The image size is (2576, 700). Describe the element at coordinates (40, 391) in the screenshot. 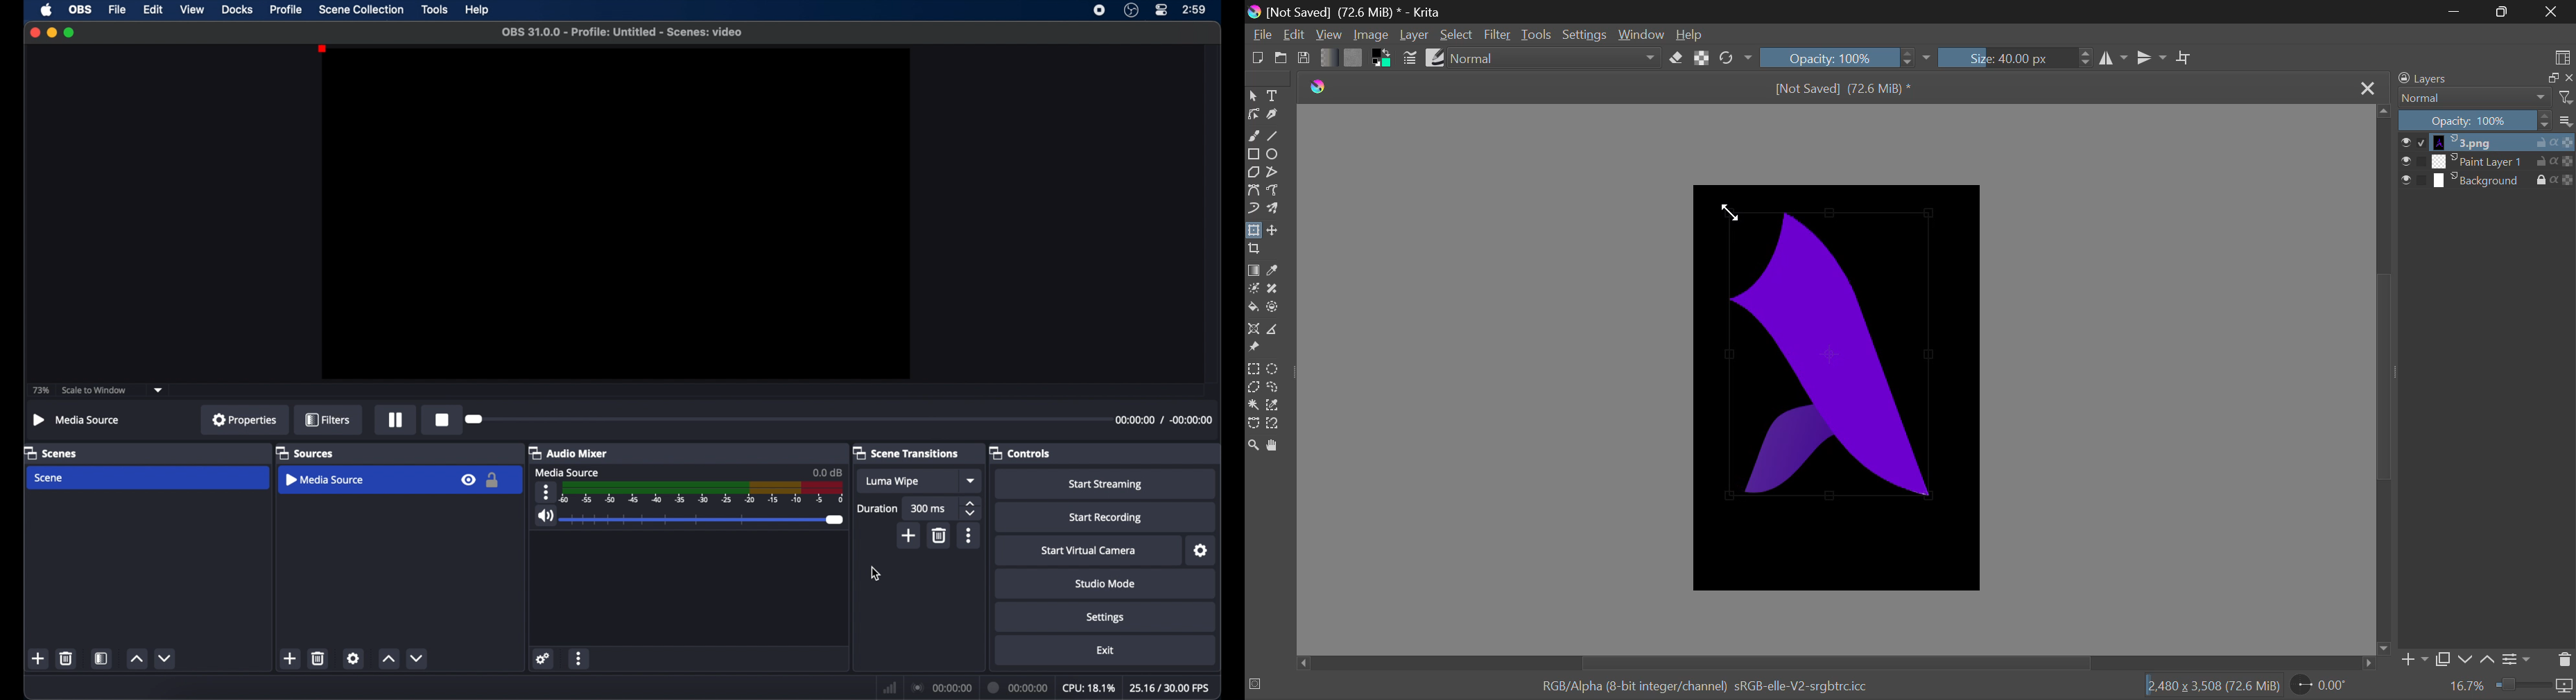

I see `73%` at that location.